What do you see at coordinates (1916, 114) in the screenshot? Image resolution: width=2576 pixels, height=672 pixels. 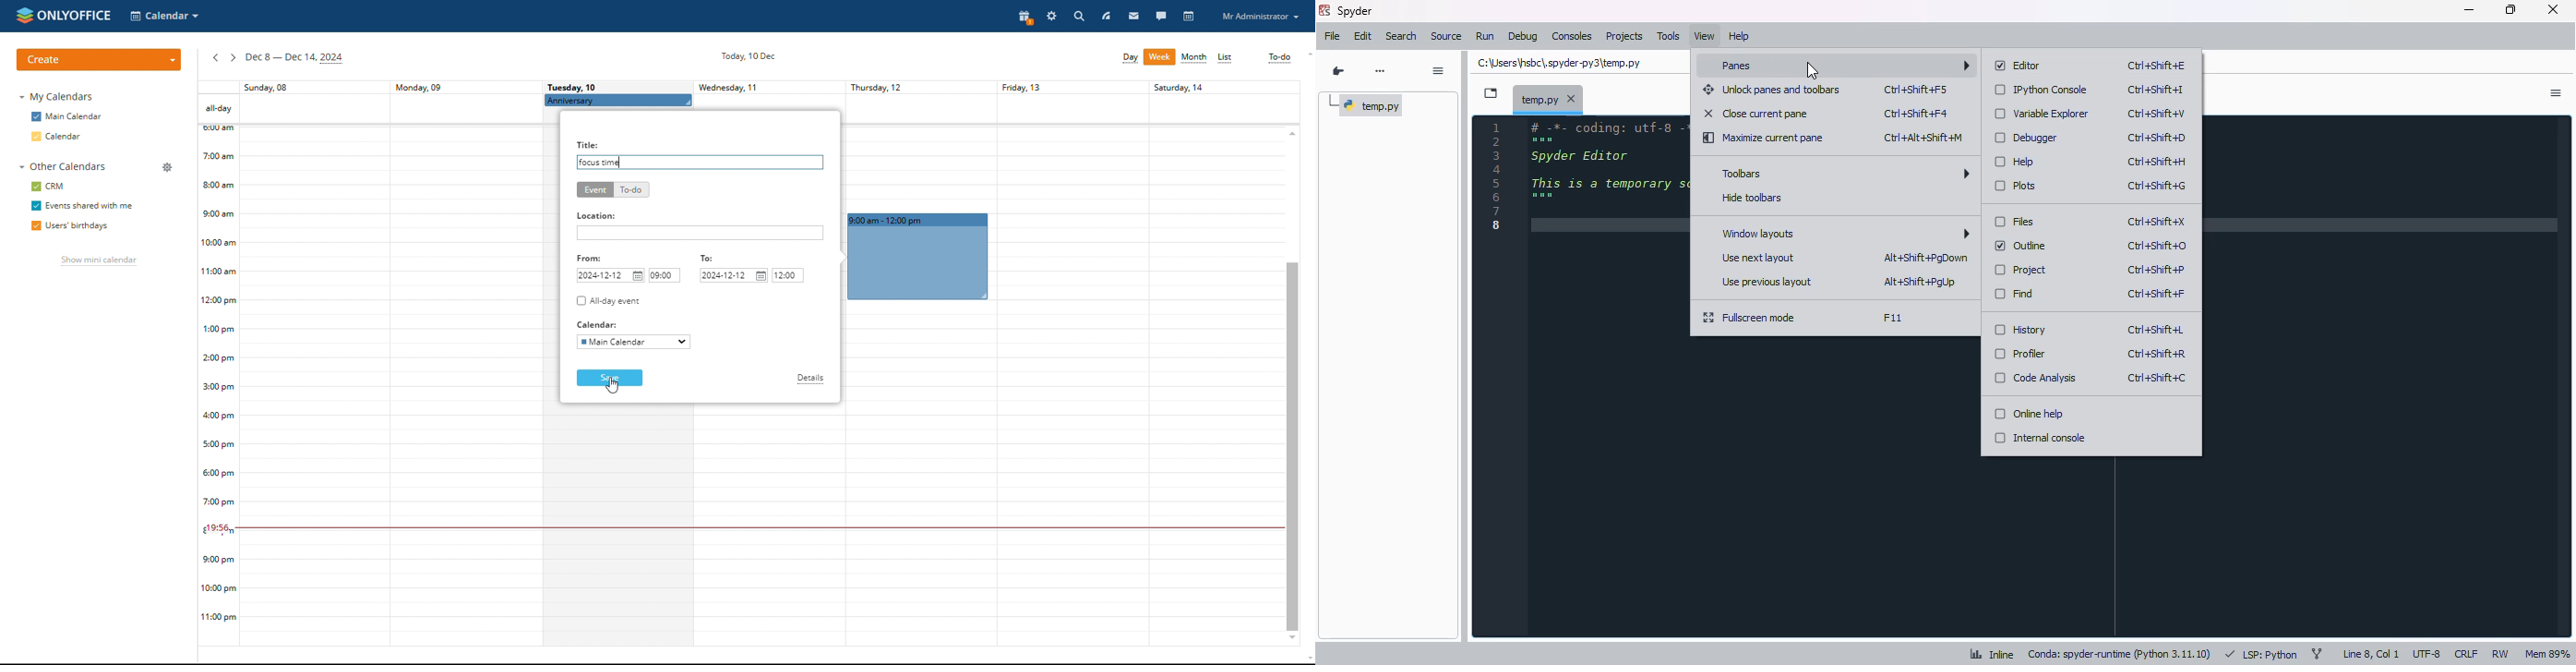 I see `shortcut for close current pane` at bounding box center [1916, 114].